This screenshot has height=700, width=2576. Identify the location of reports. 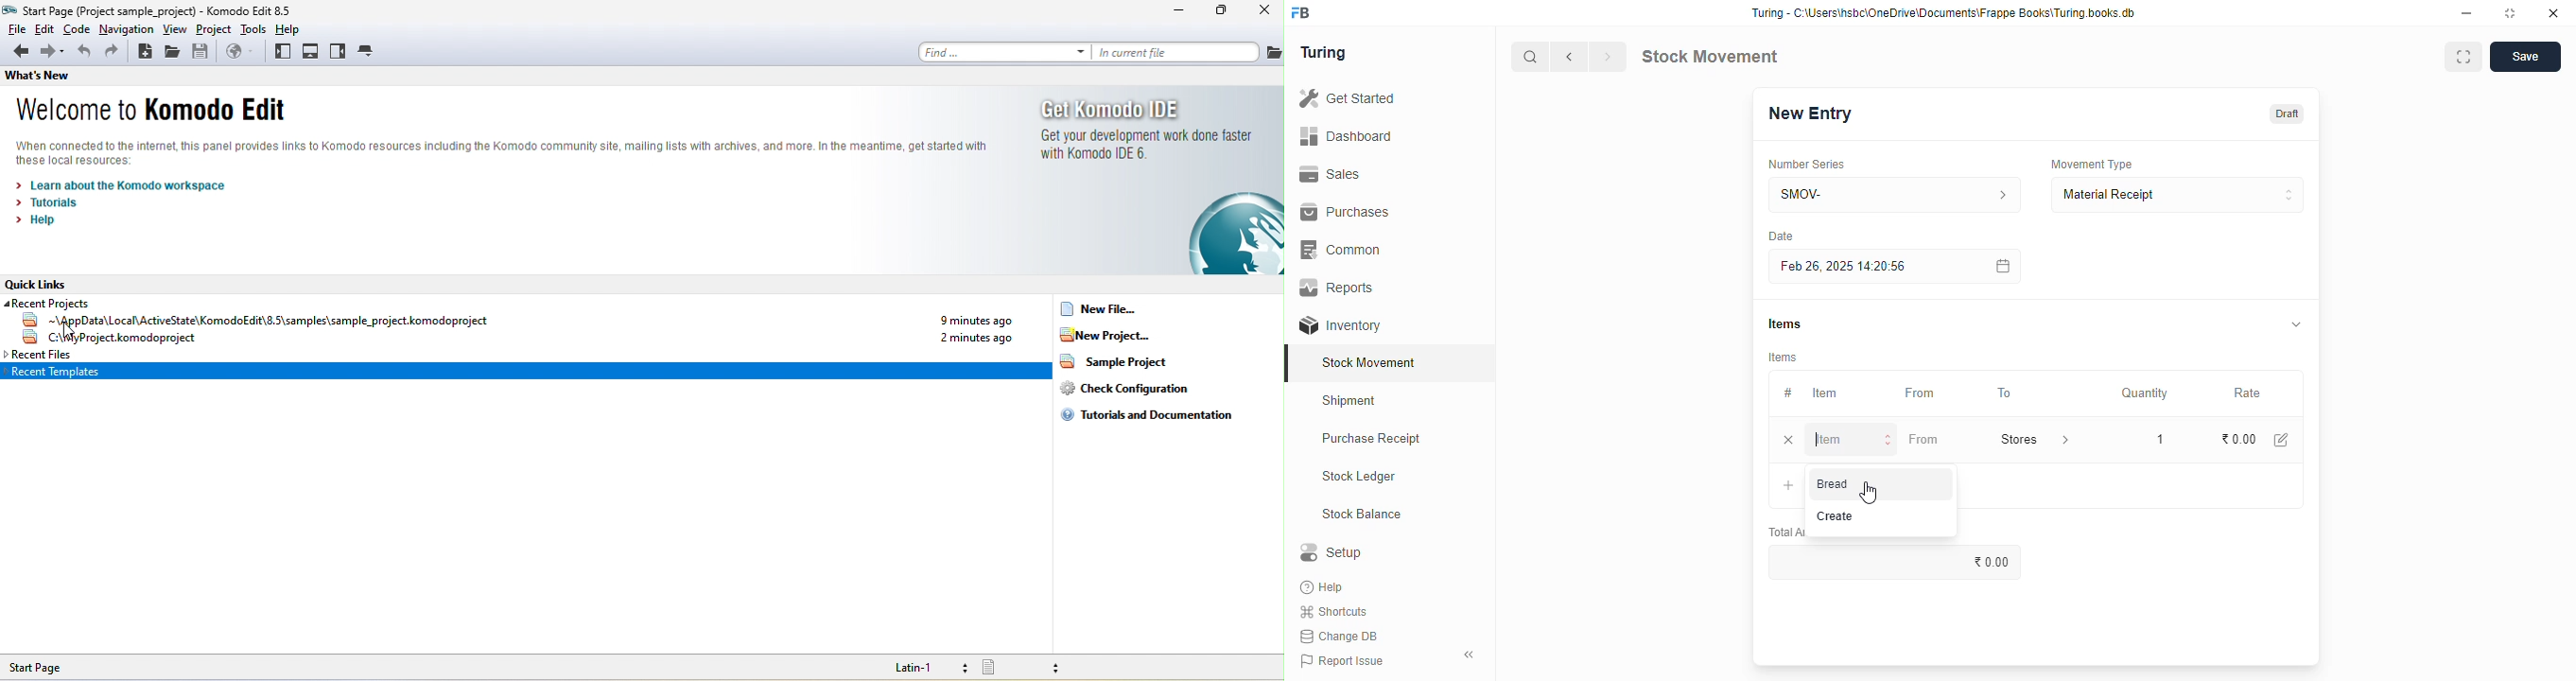
(1338, 287).